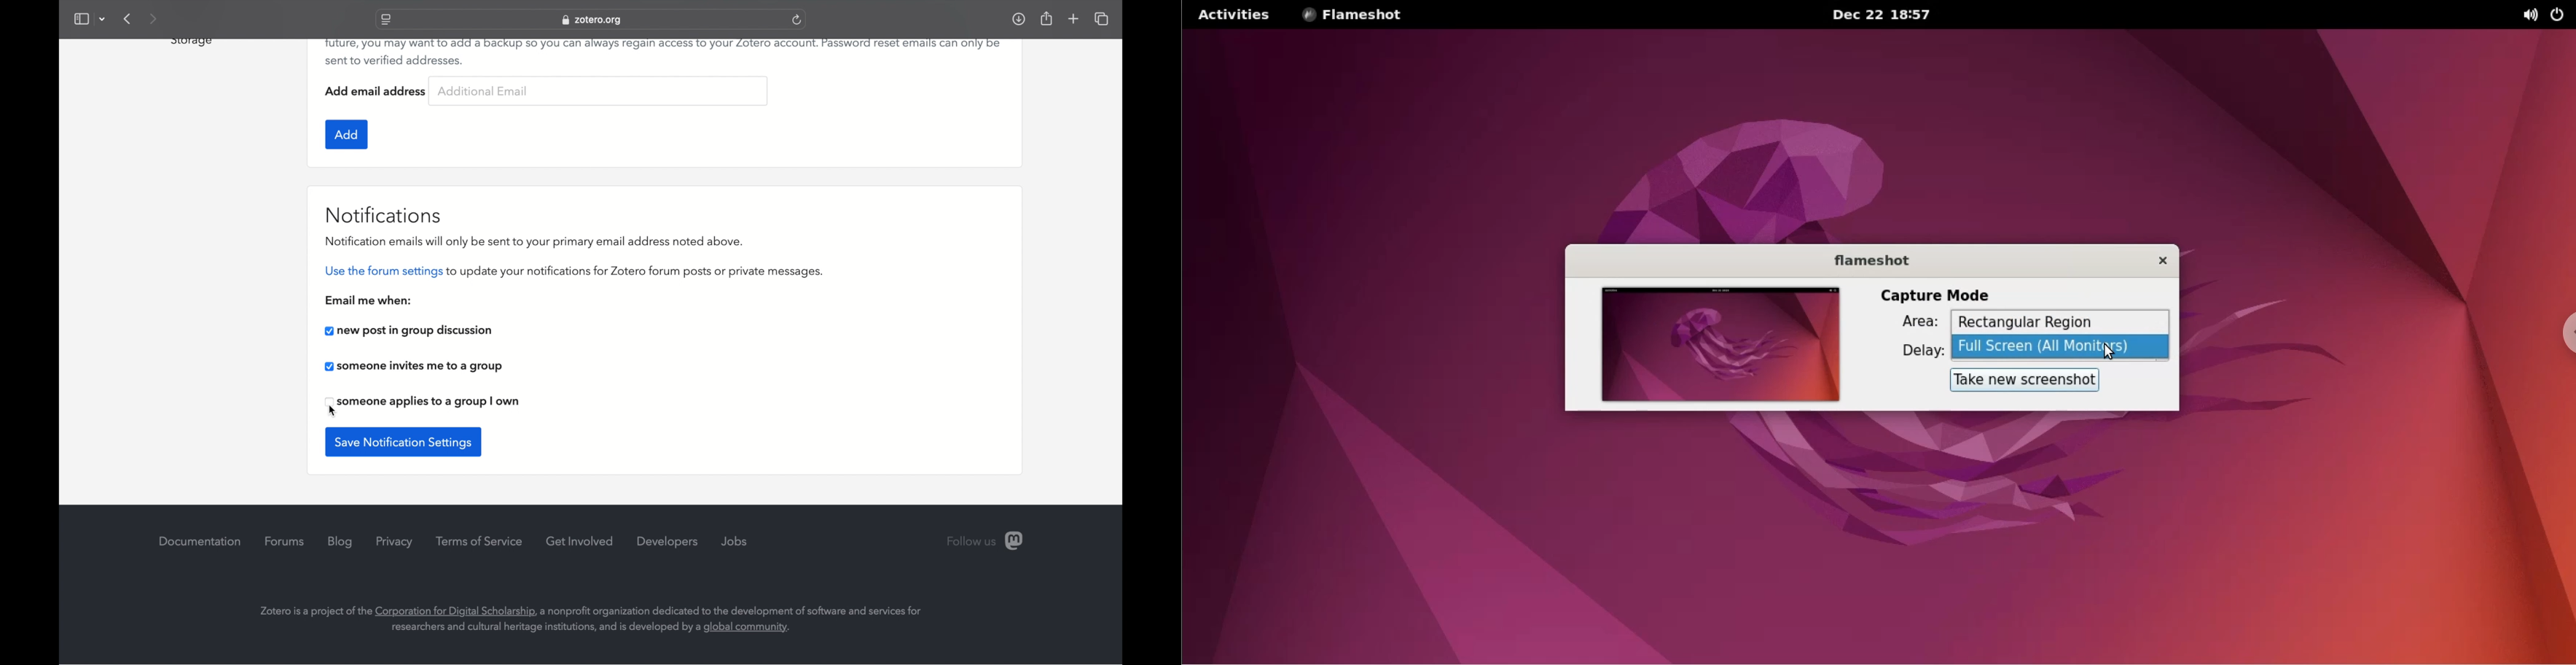 The image size is (2576, 672). Describe the element at coordinates (986, 542) in the screenshot. I see `follow us` at that location.